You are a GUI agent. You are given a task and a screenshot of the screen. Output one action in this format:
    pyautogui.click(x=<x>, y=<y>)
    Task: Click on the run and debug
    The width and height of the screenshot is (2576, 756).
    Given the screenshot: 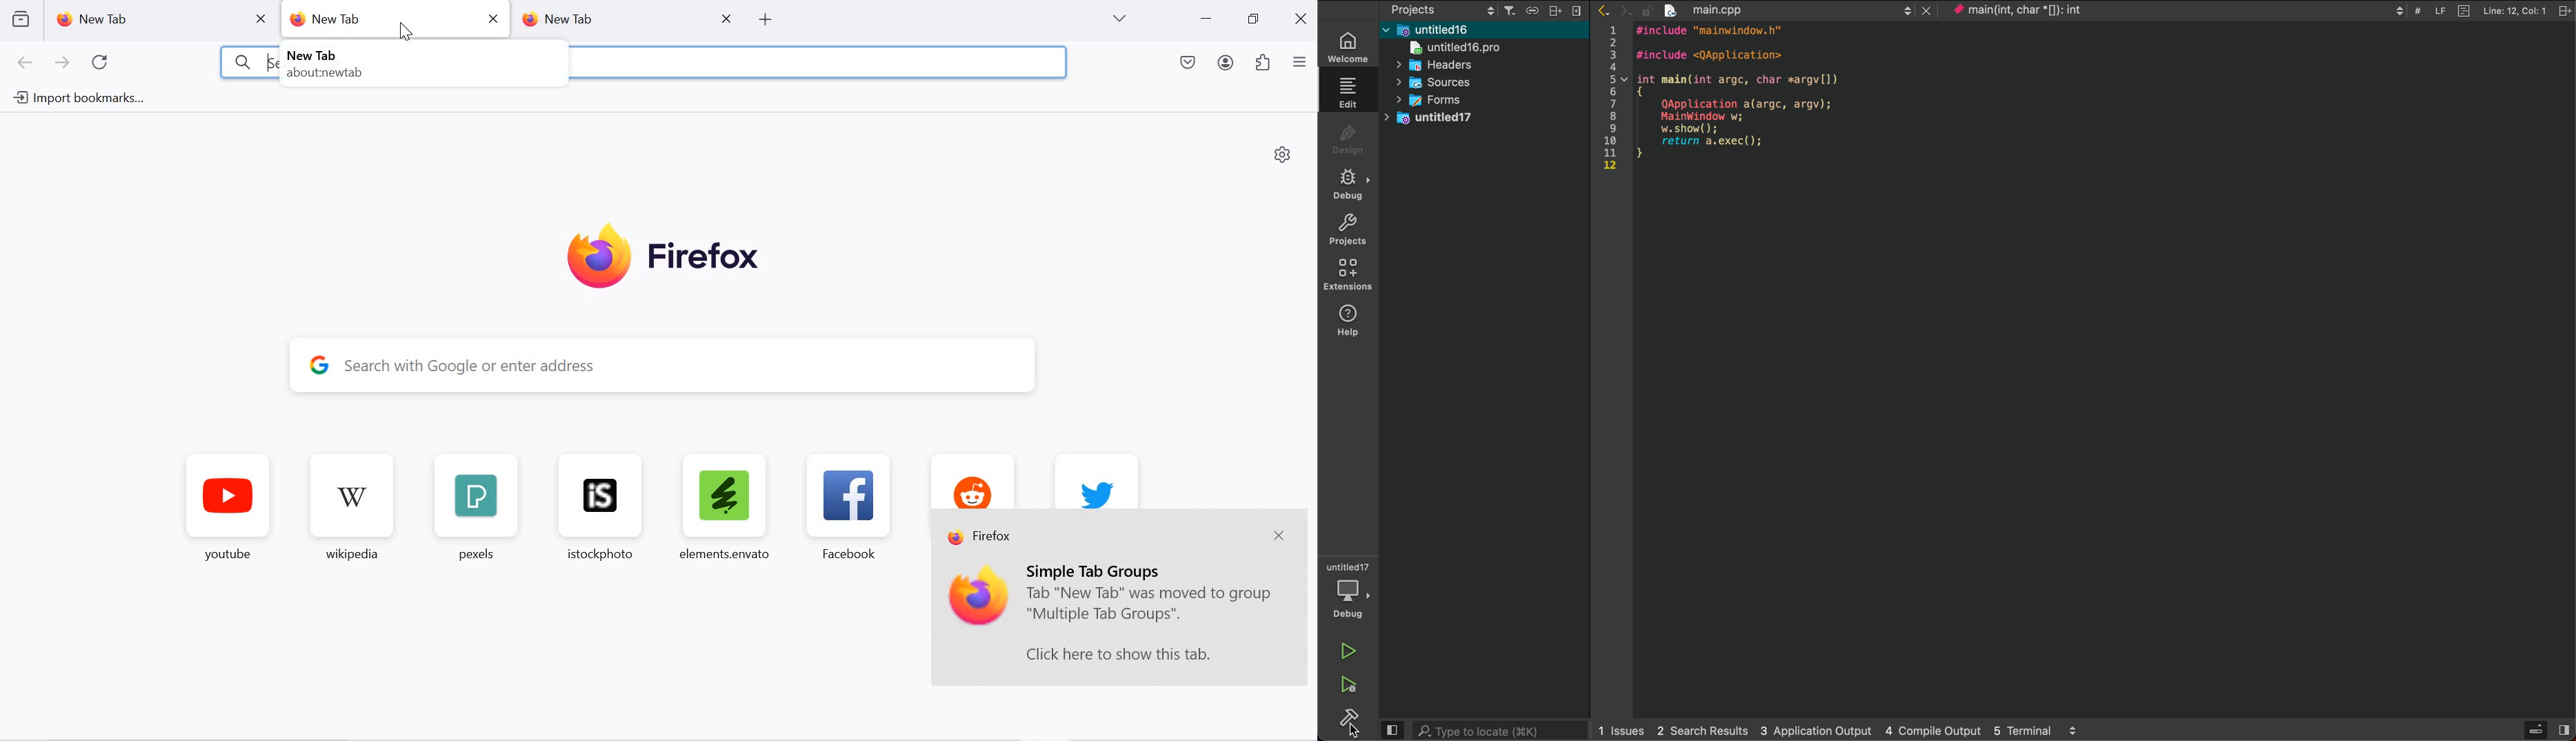 What is the action you would take?
    pyautogui.click(x=1346, y=685)
    